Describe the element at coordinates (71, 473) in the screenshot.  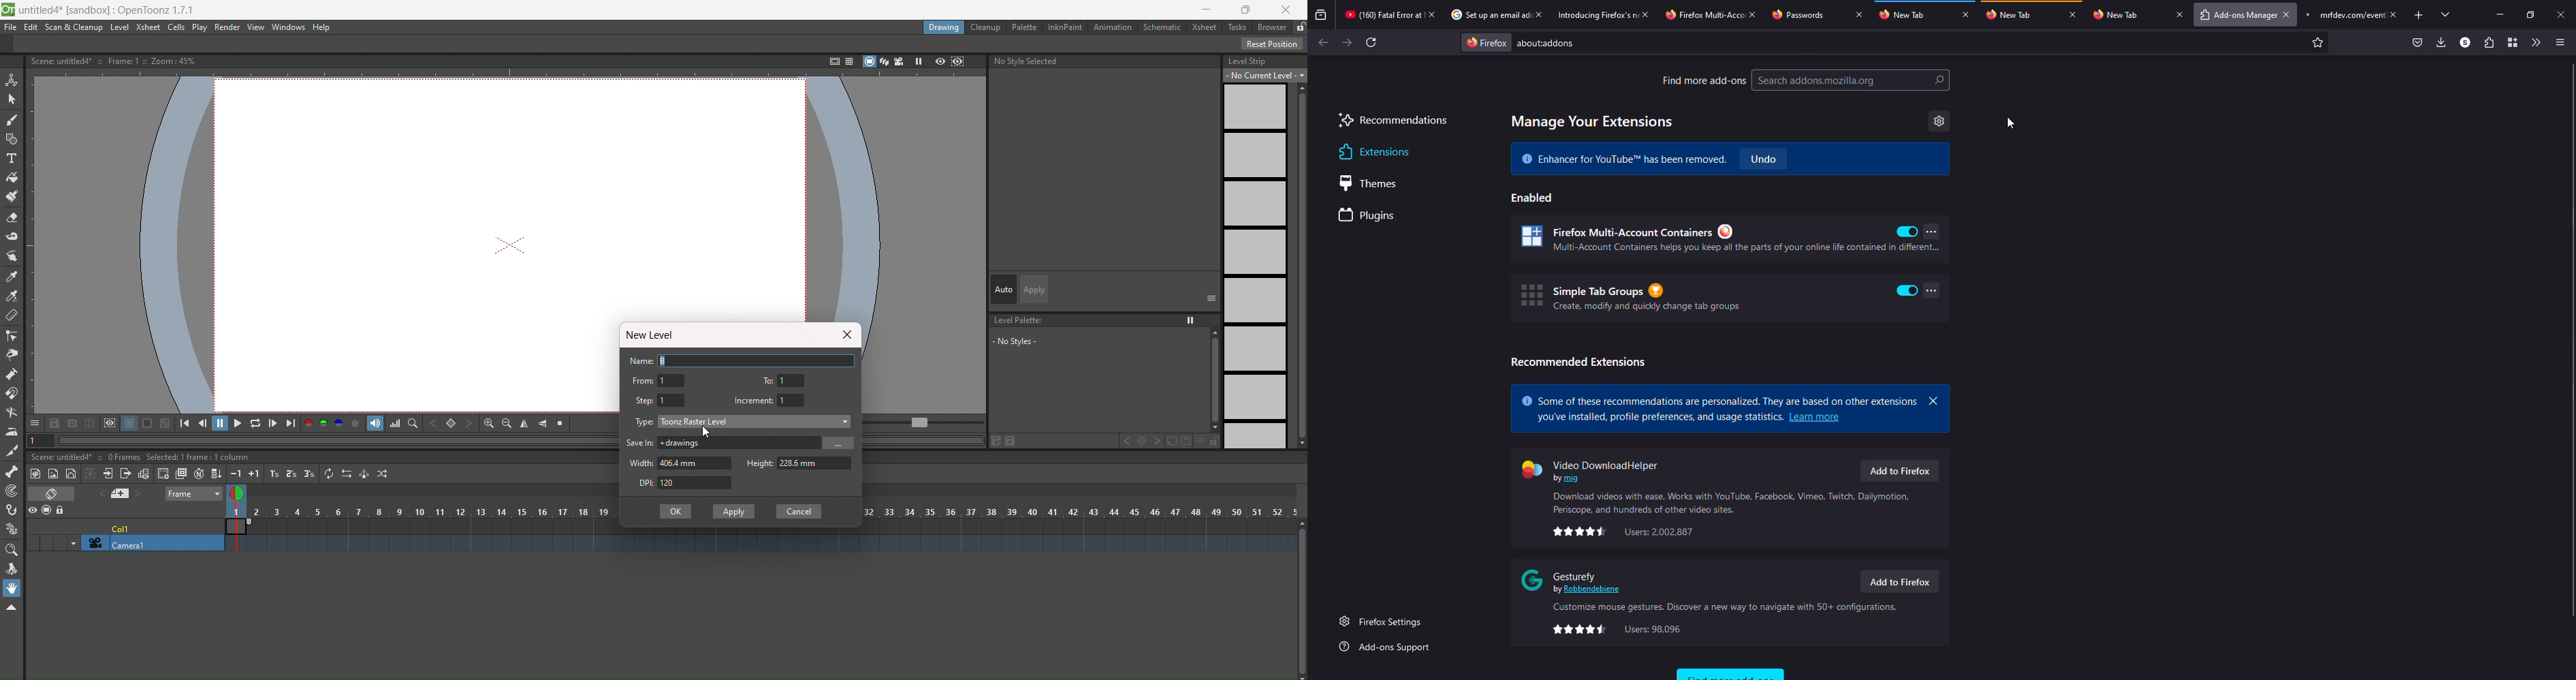
I see `new vector level` at that location.